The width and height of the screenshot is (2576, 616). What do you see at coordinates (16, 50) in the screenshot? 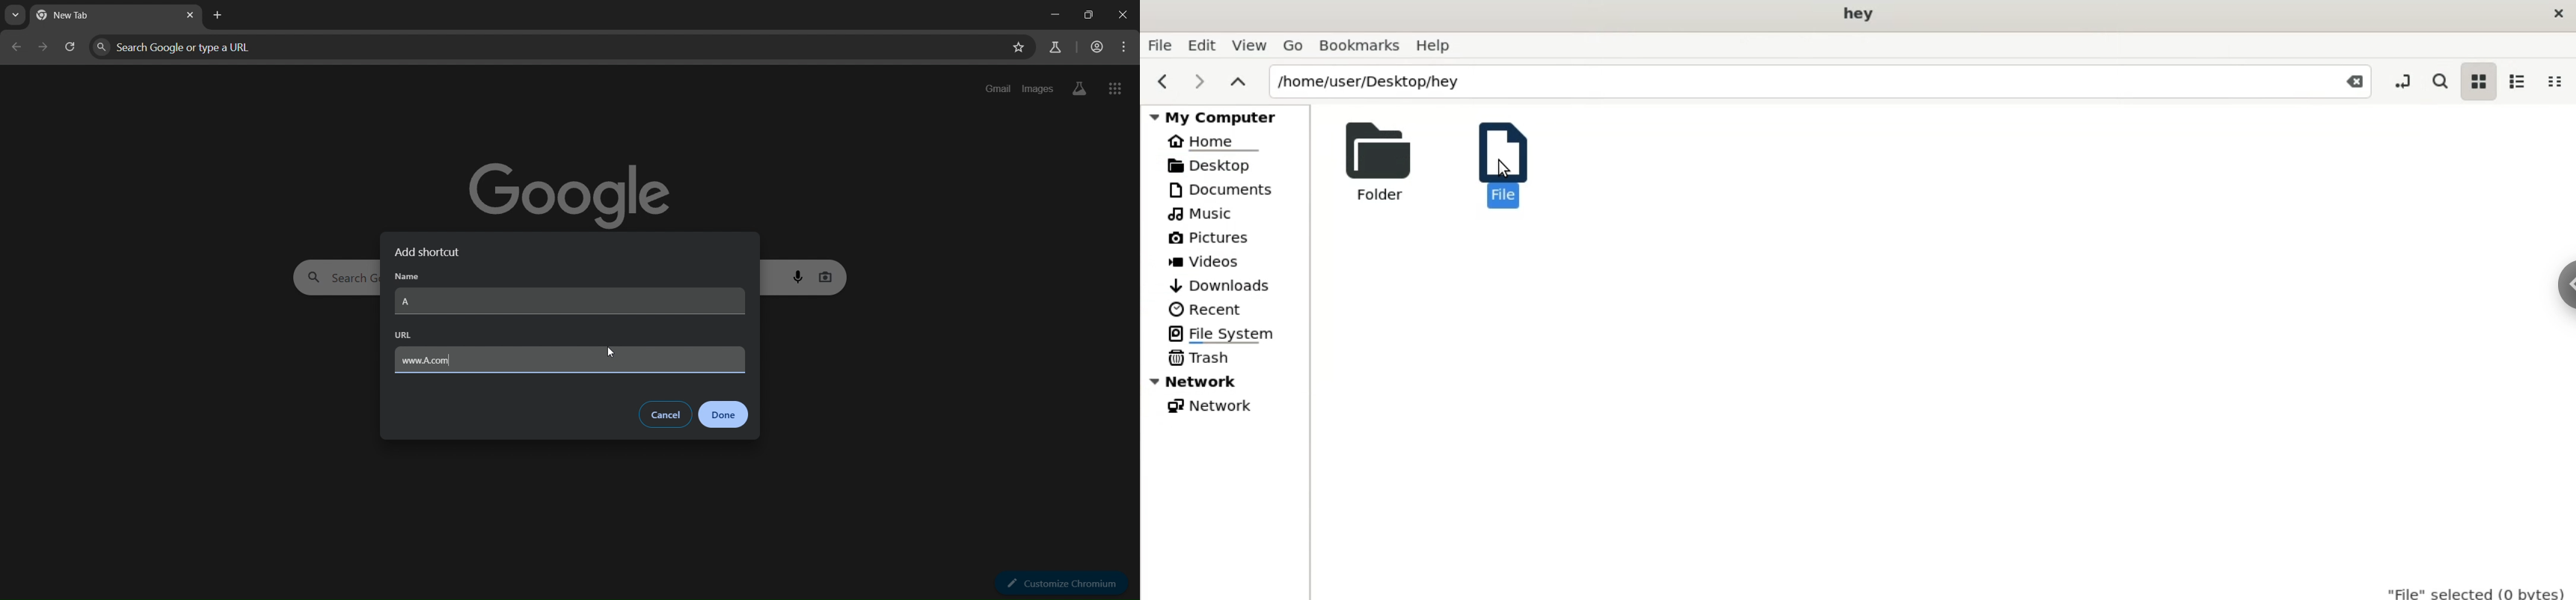
I see `go back one page` at bounding box center [16, 50].